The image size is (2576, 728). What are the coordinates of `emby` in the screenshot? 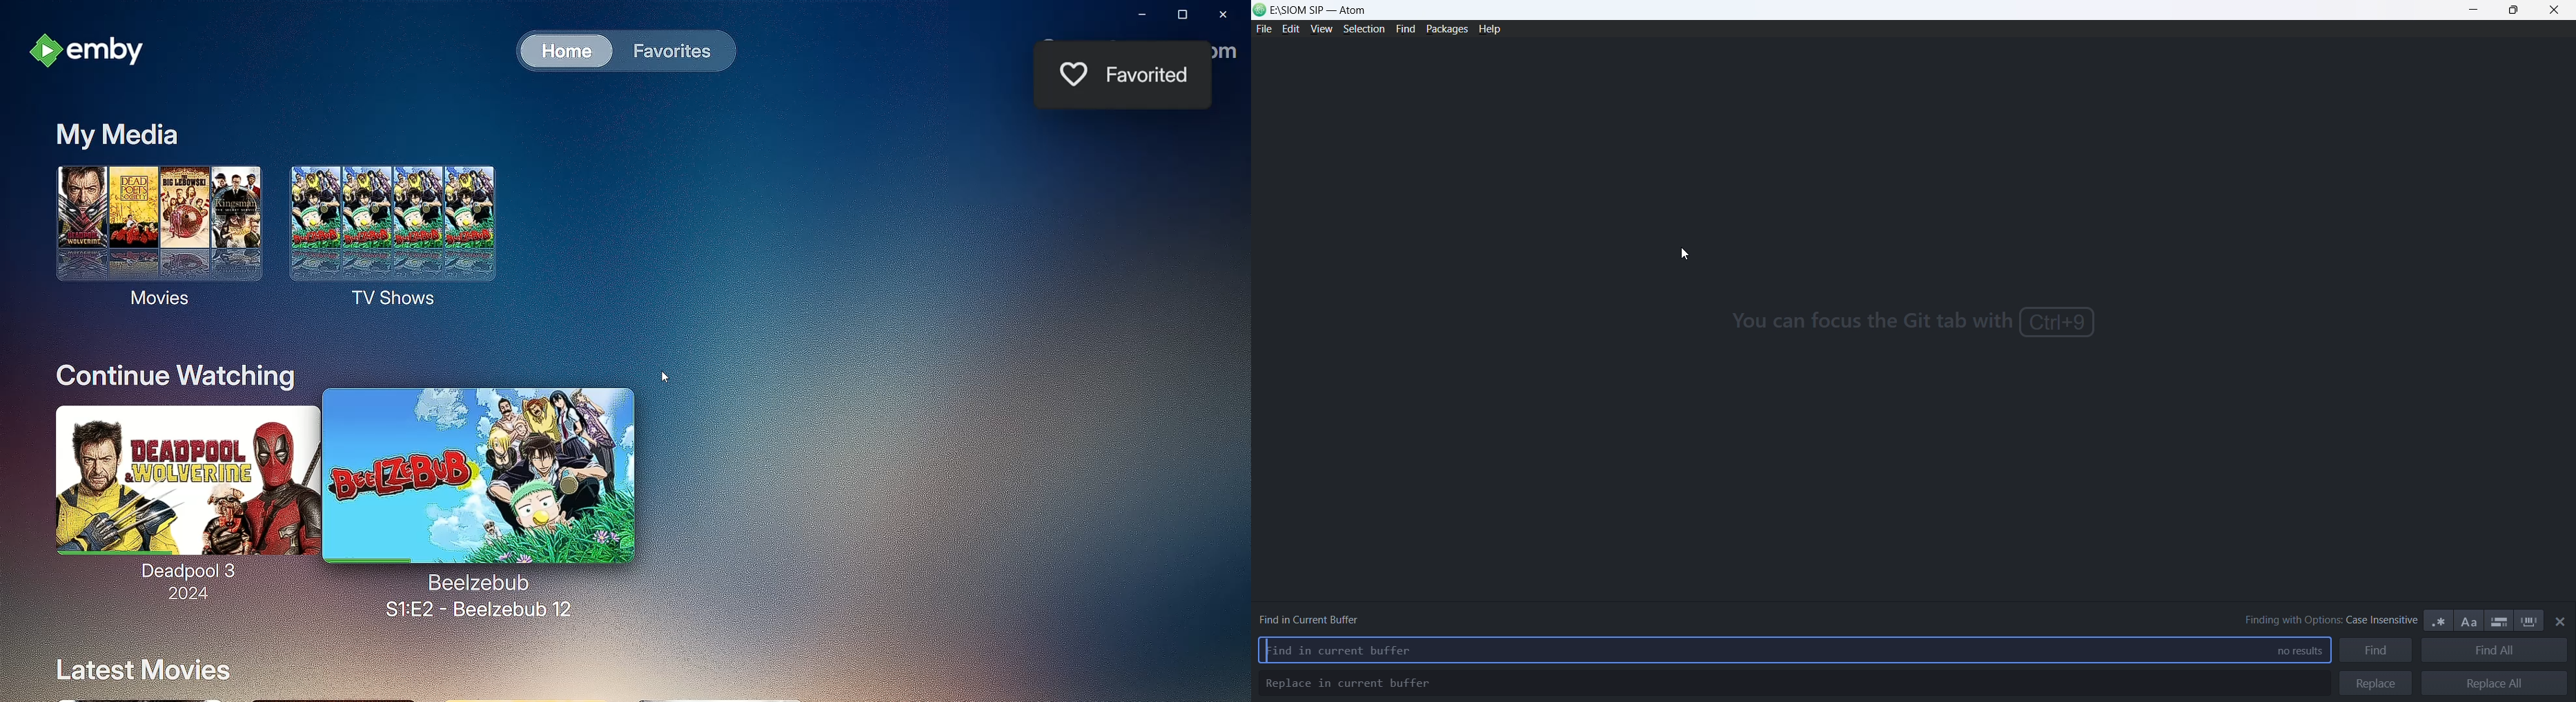 It's located at (94, 53).